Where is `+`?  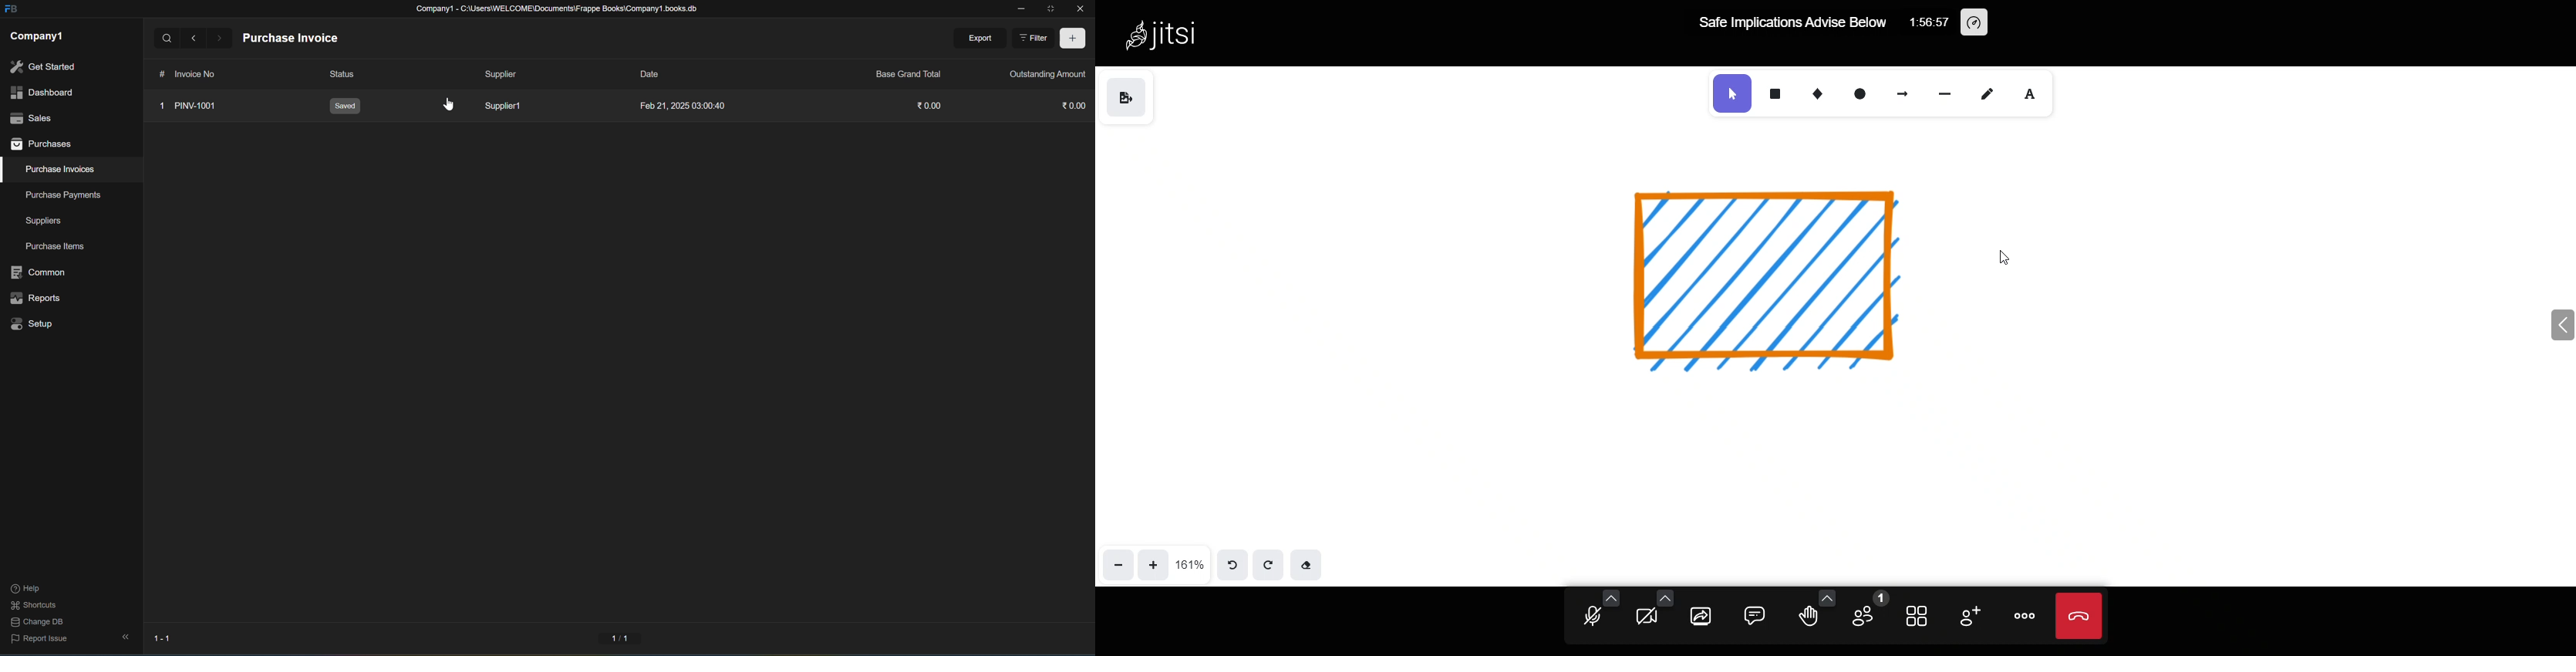 + is located at coordinates (1074, 38).